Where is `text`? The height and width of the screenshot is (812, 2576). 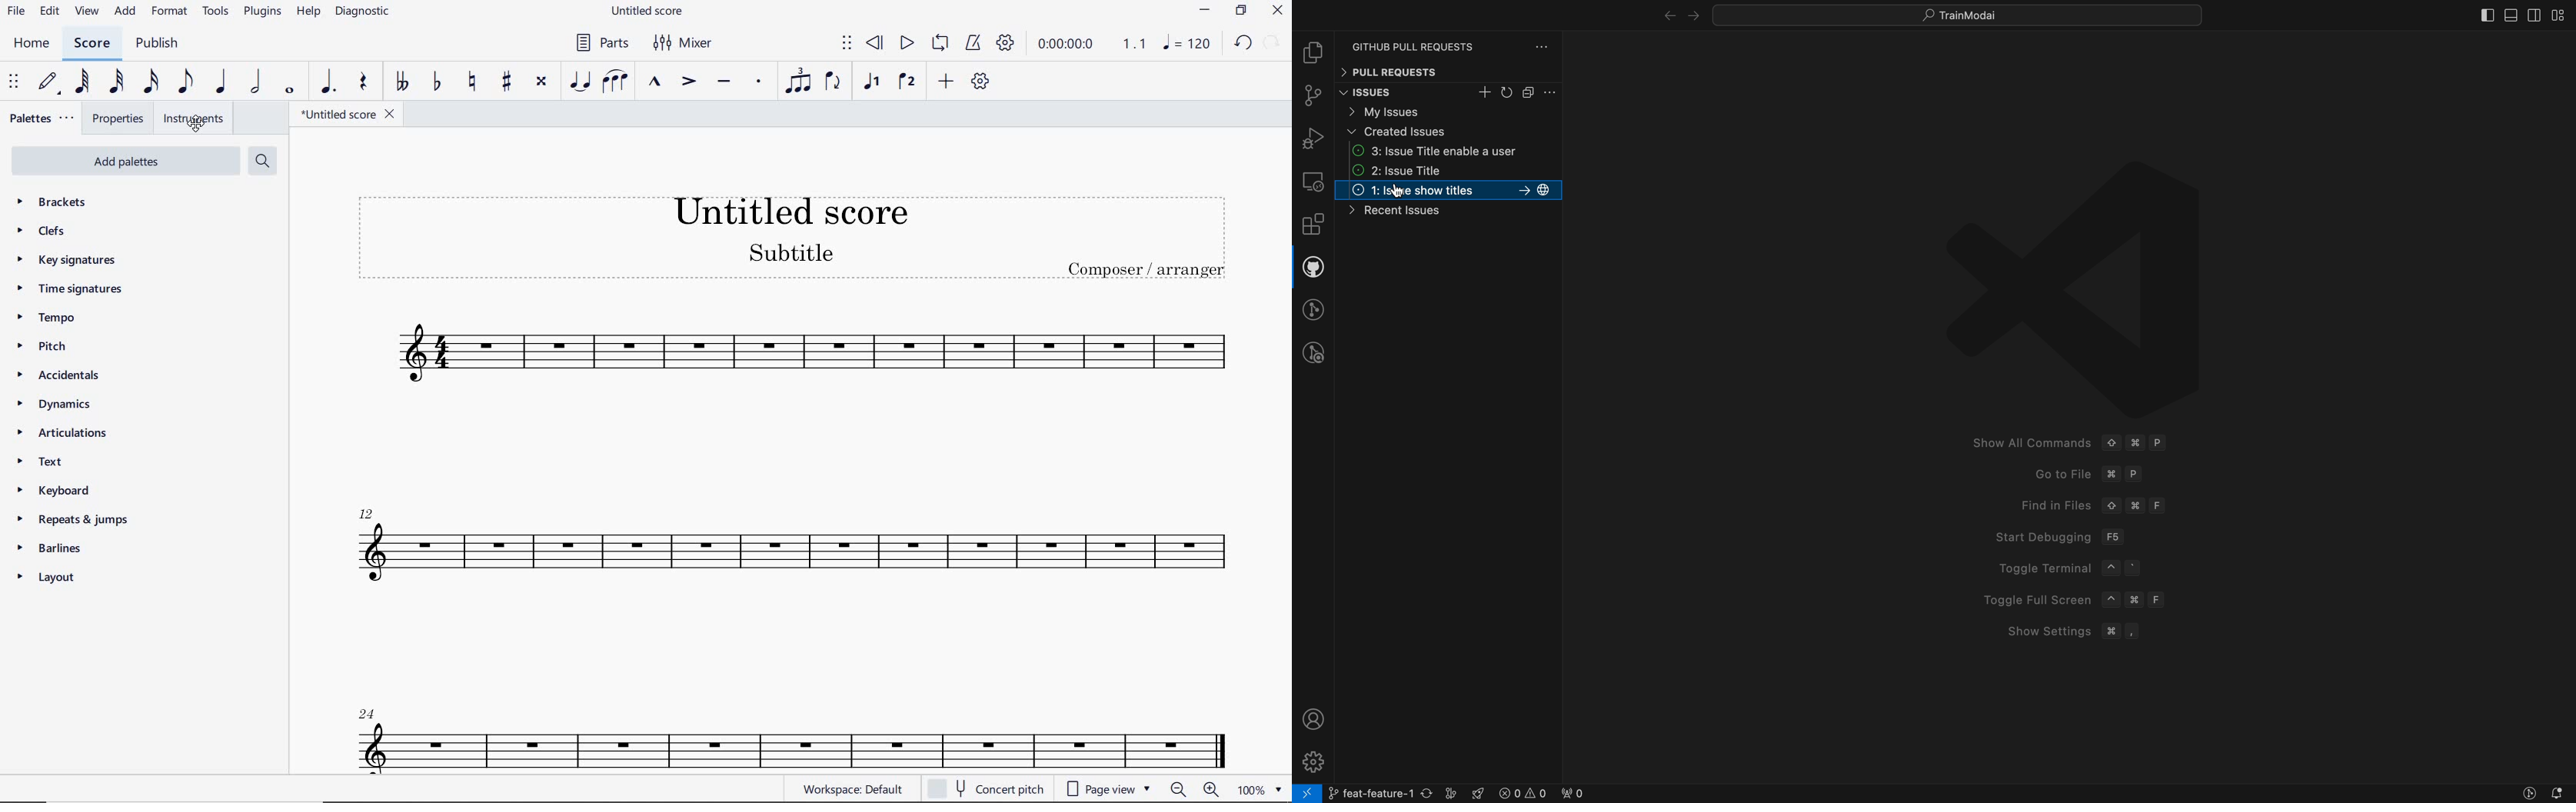
text is located at coordinates (38, 458).